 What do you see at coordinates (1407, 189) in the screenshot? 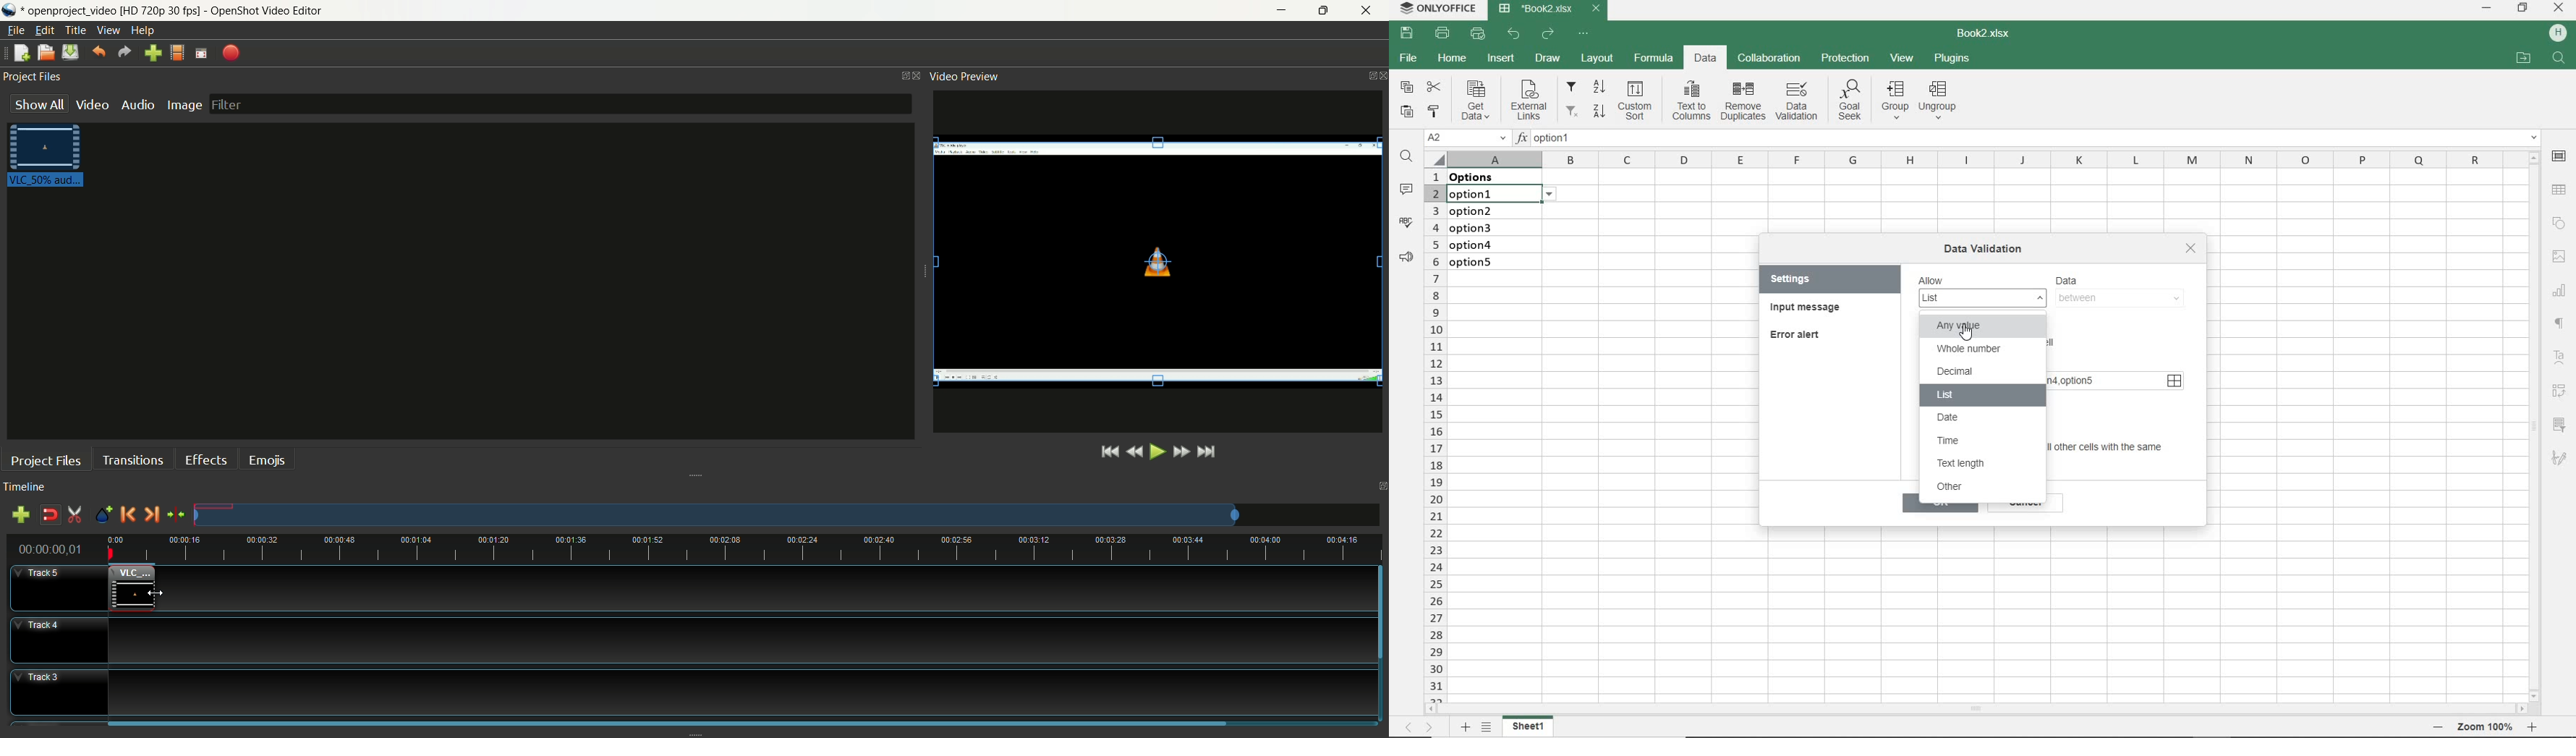
I see `COMMENTS` at bounding box center [1407, 189].